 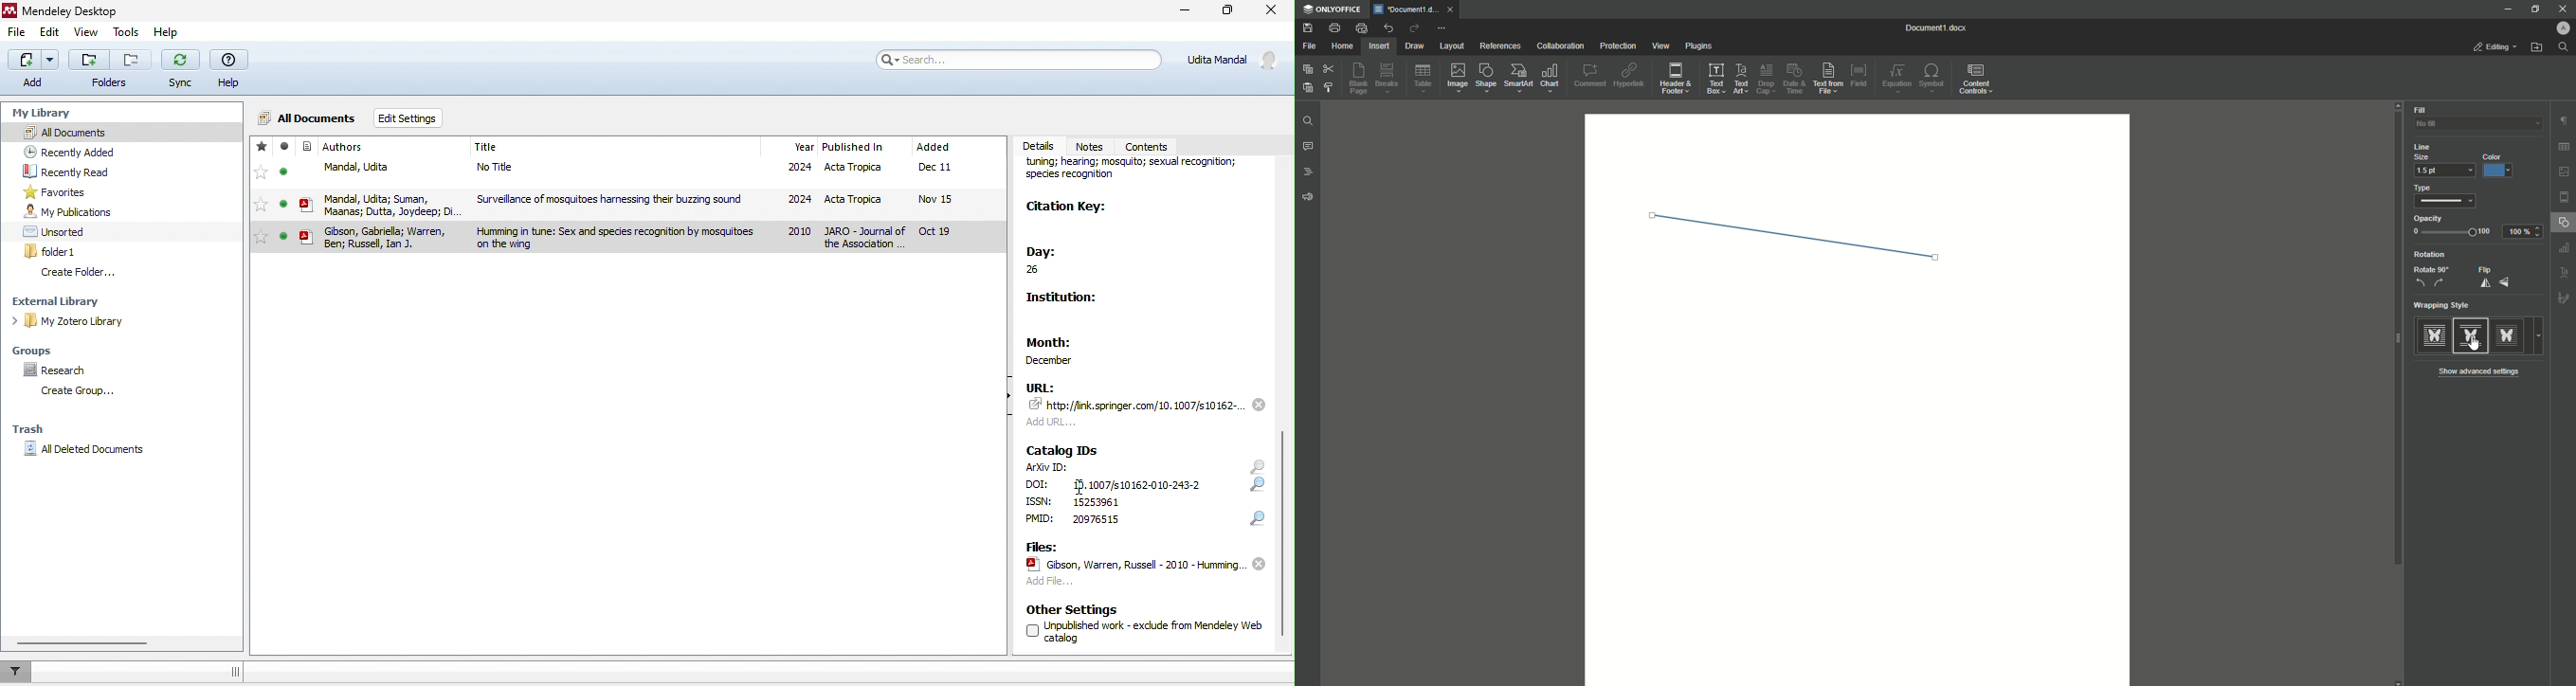 I want to click on Type, so click(x=2445, y=197).